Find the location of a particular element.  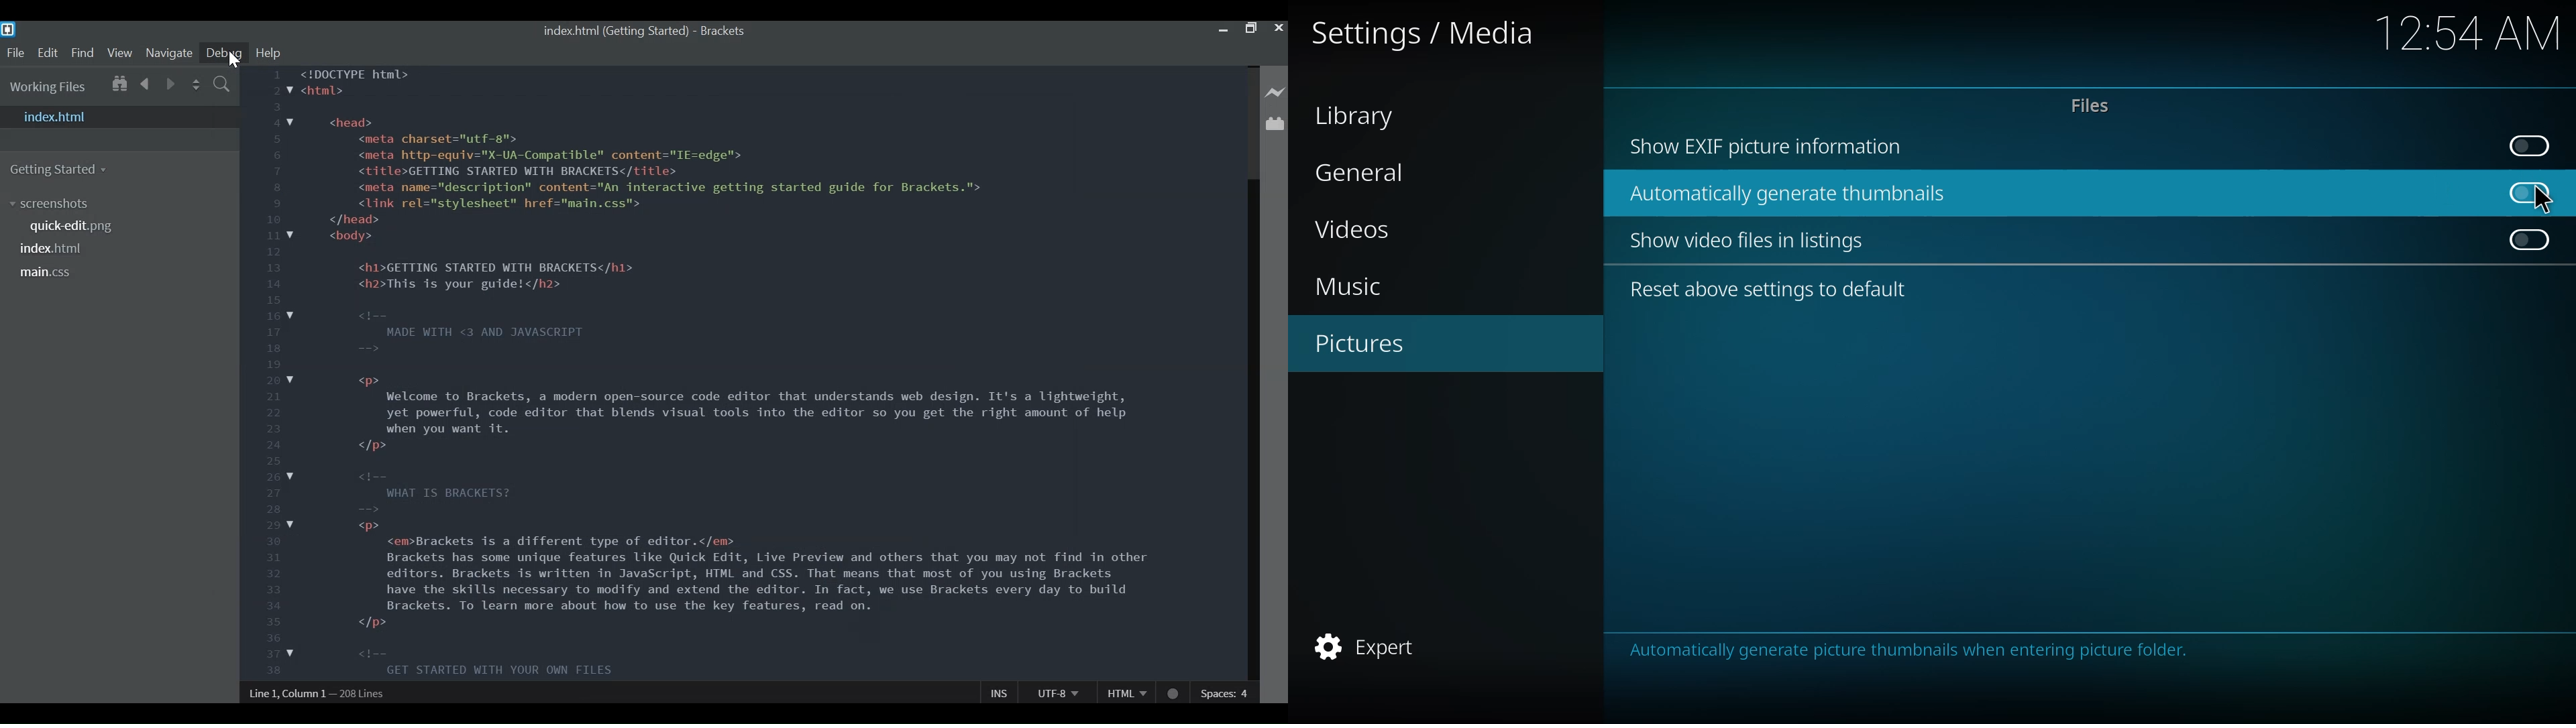

reset above settings to default is located at coordinates (1772, 288).